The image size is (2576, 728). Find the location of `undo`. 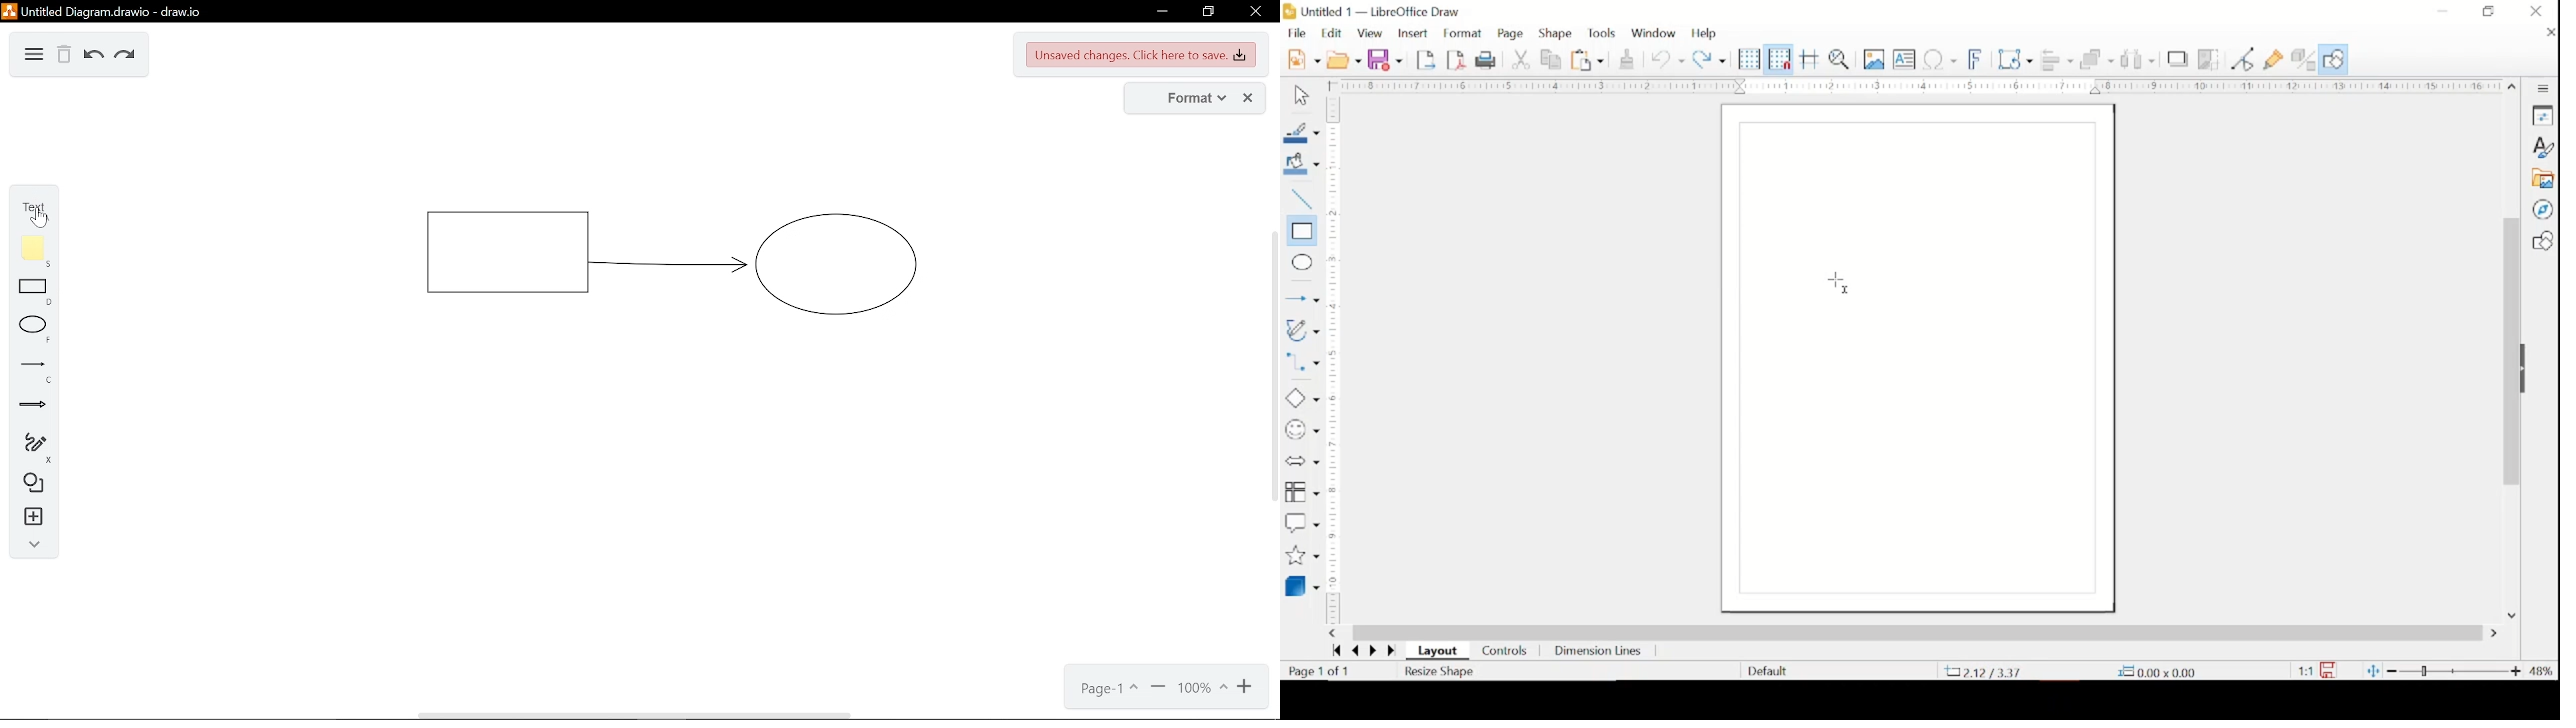

undo is located at coordinates (94, 56).